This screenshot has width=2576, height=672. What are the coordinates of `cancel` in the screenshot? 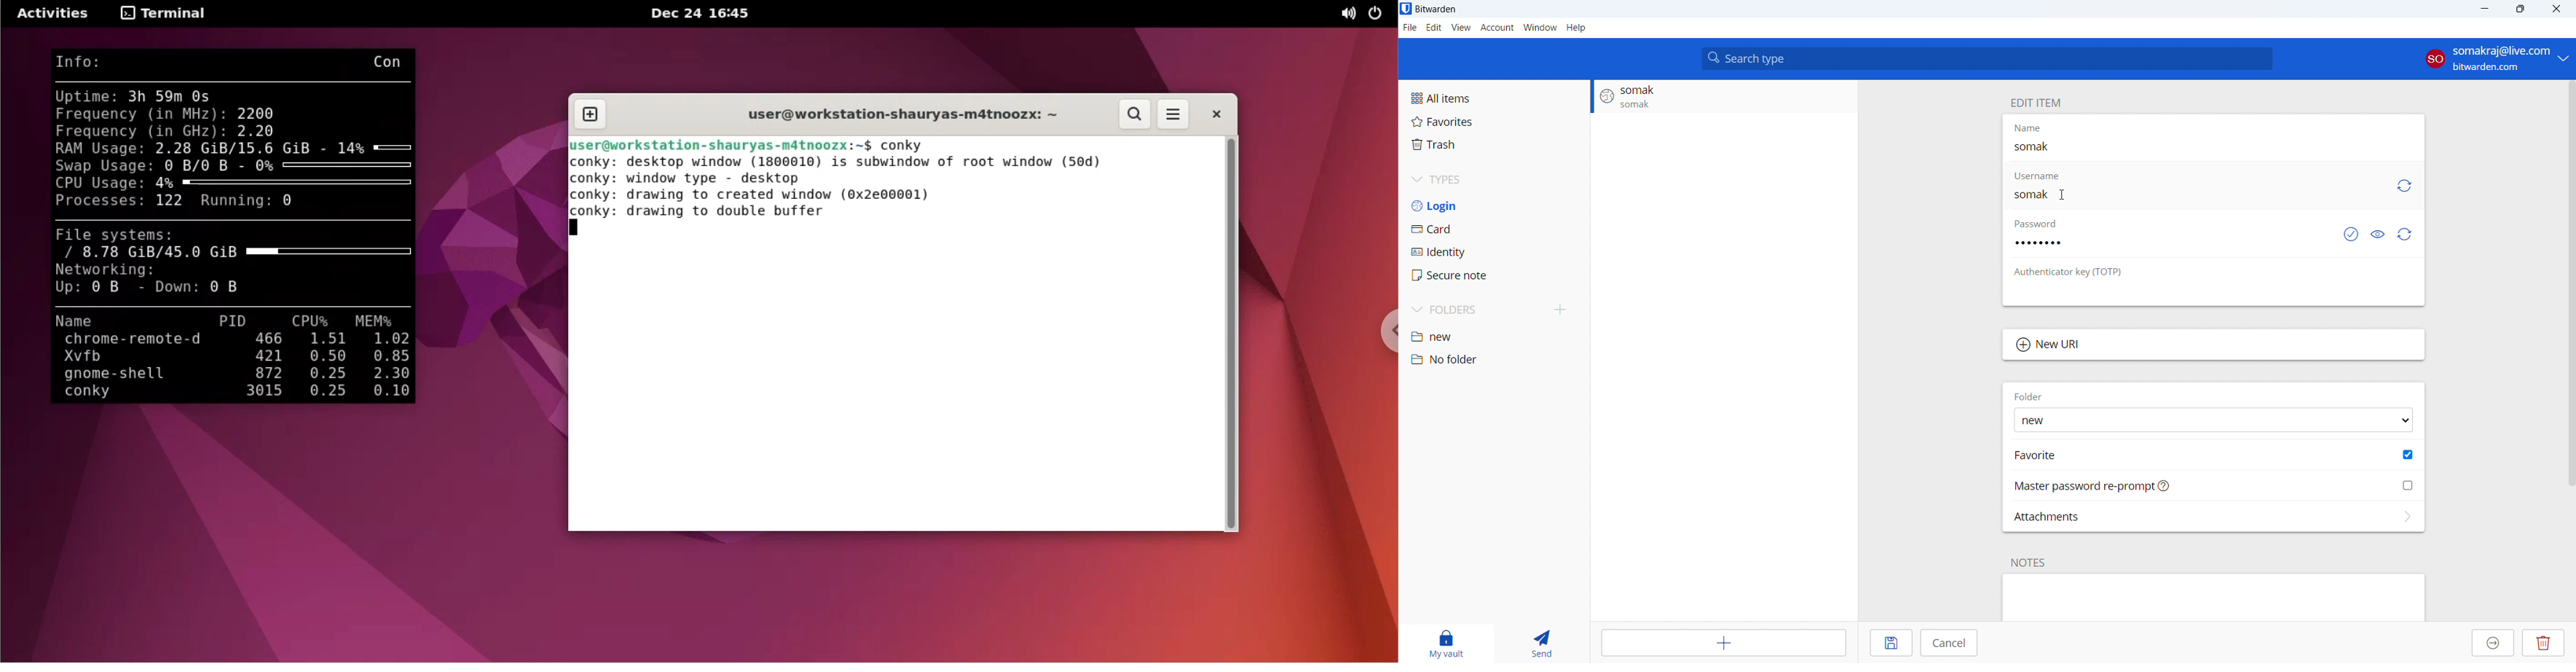 It's located at (1950, 643).